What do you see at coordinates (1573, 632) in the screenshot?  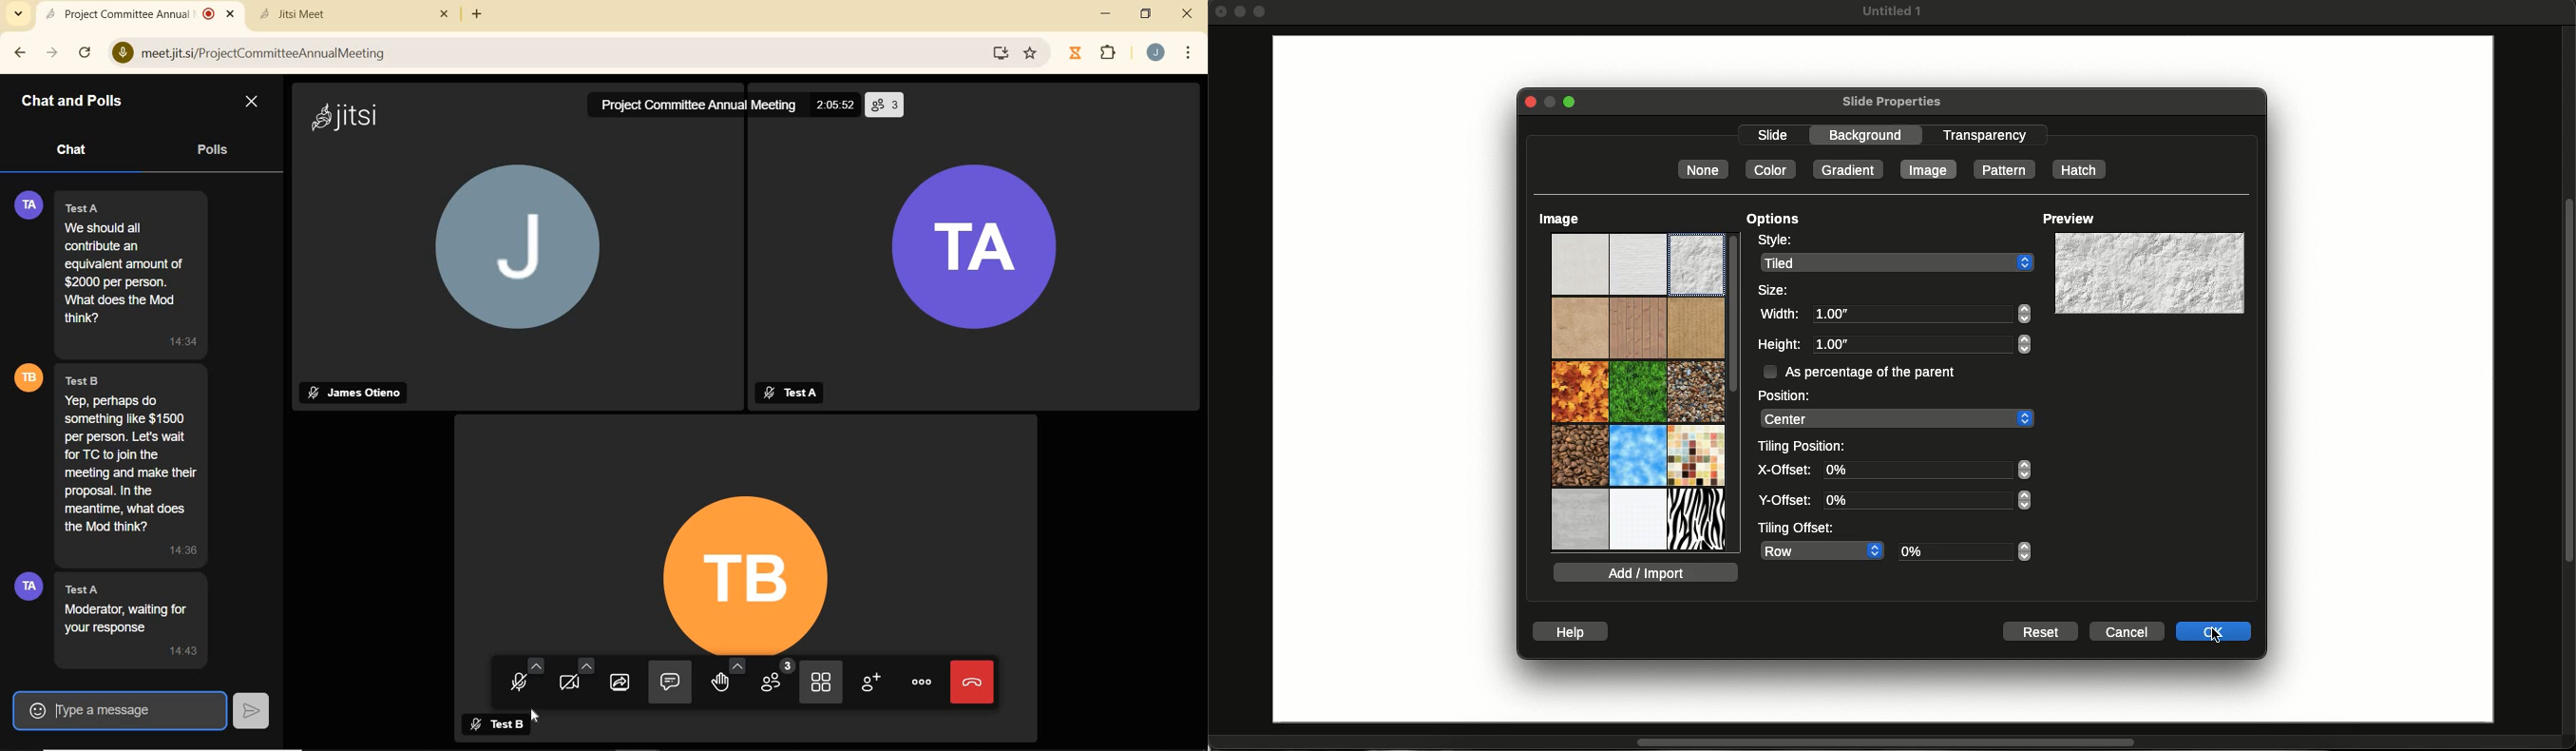 I see `Help` at bounding box center [1573, 632].